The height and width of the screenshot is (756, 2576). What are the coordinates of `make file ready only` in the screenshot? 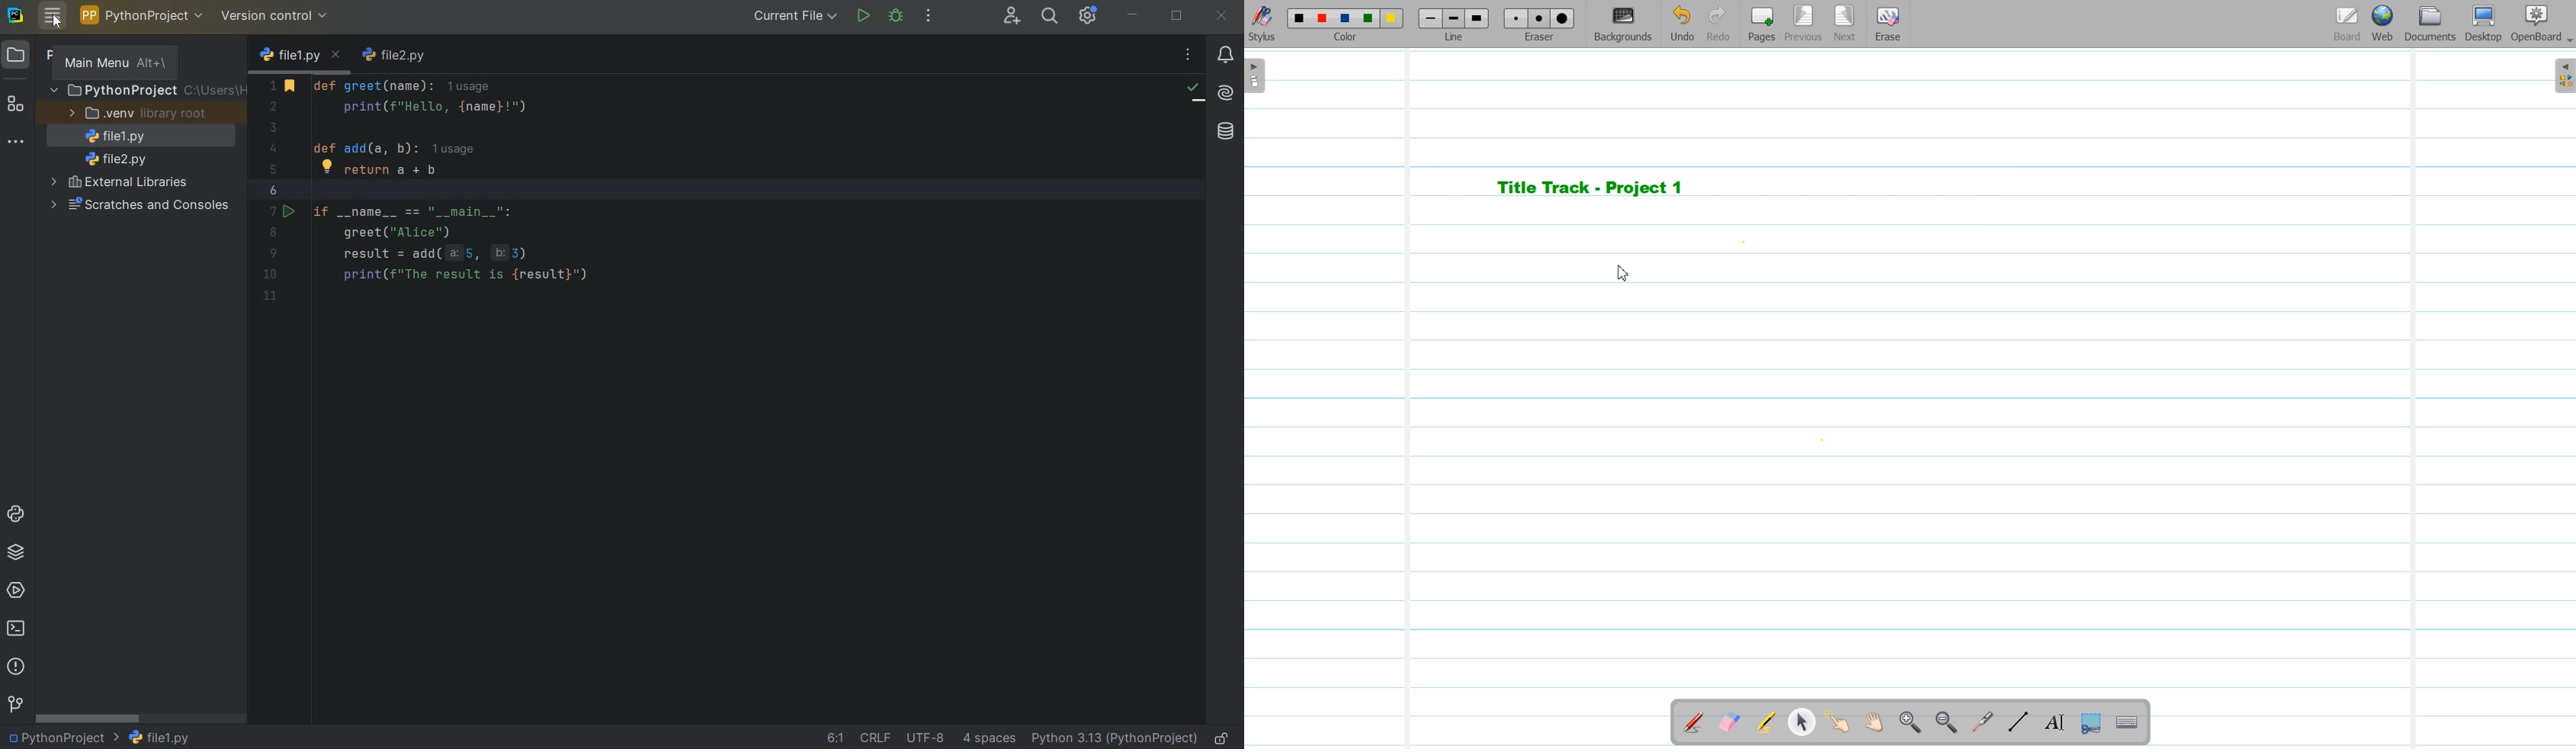 It's located at (1219, 738).